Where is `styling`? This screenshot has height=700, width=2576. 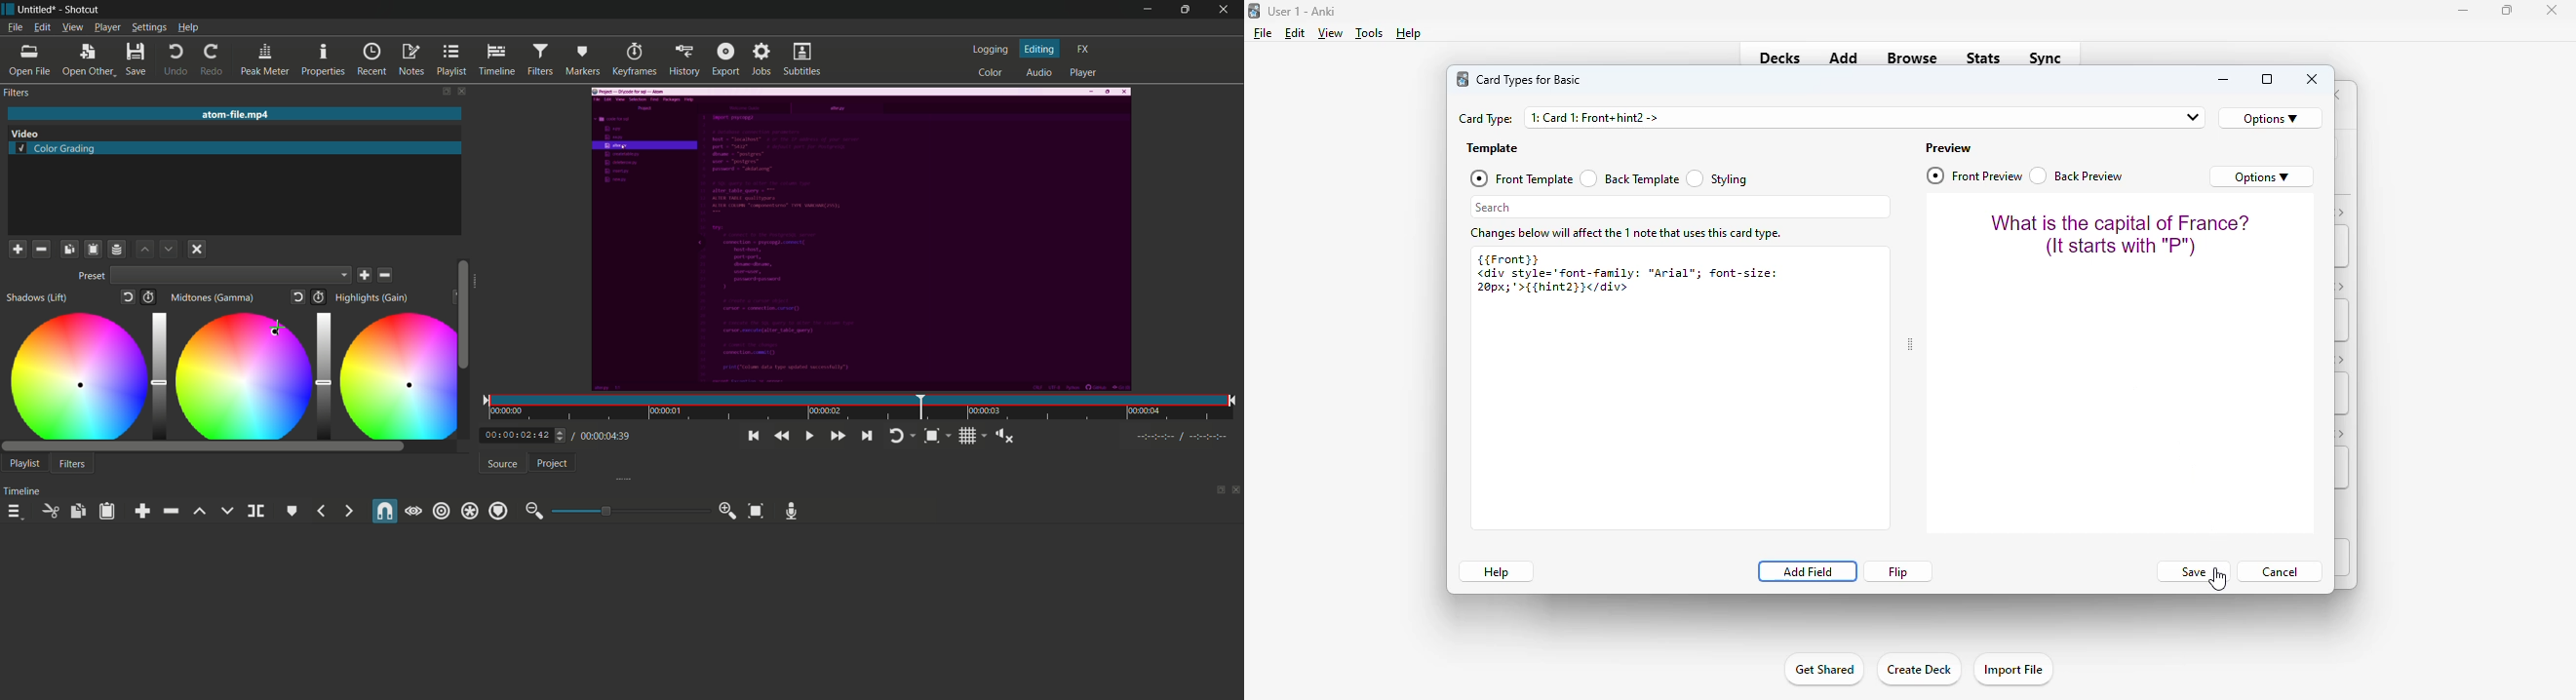 styling is located at coordinates (1718, 177).